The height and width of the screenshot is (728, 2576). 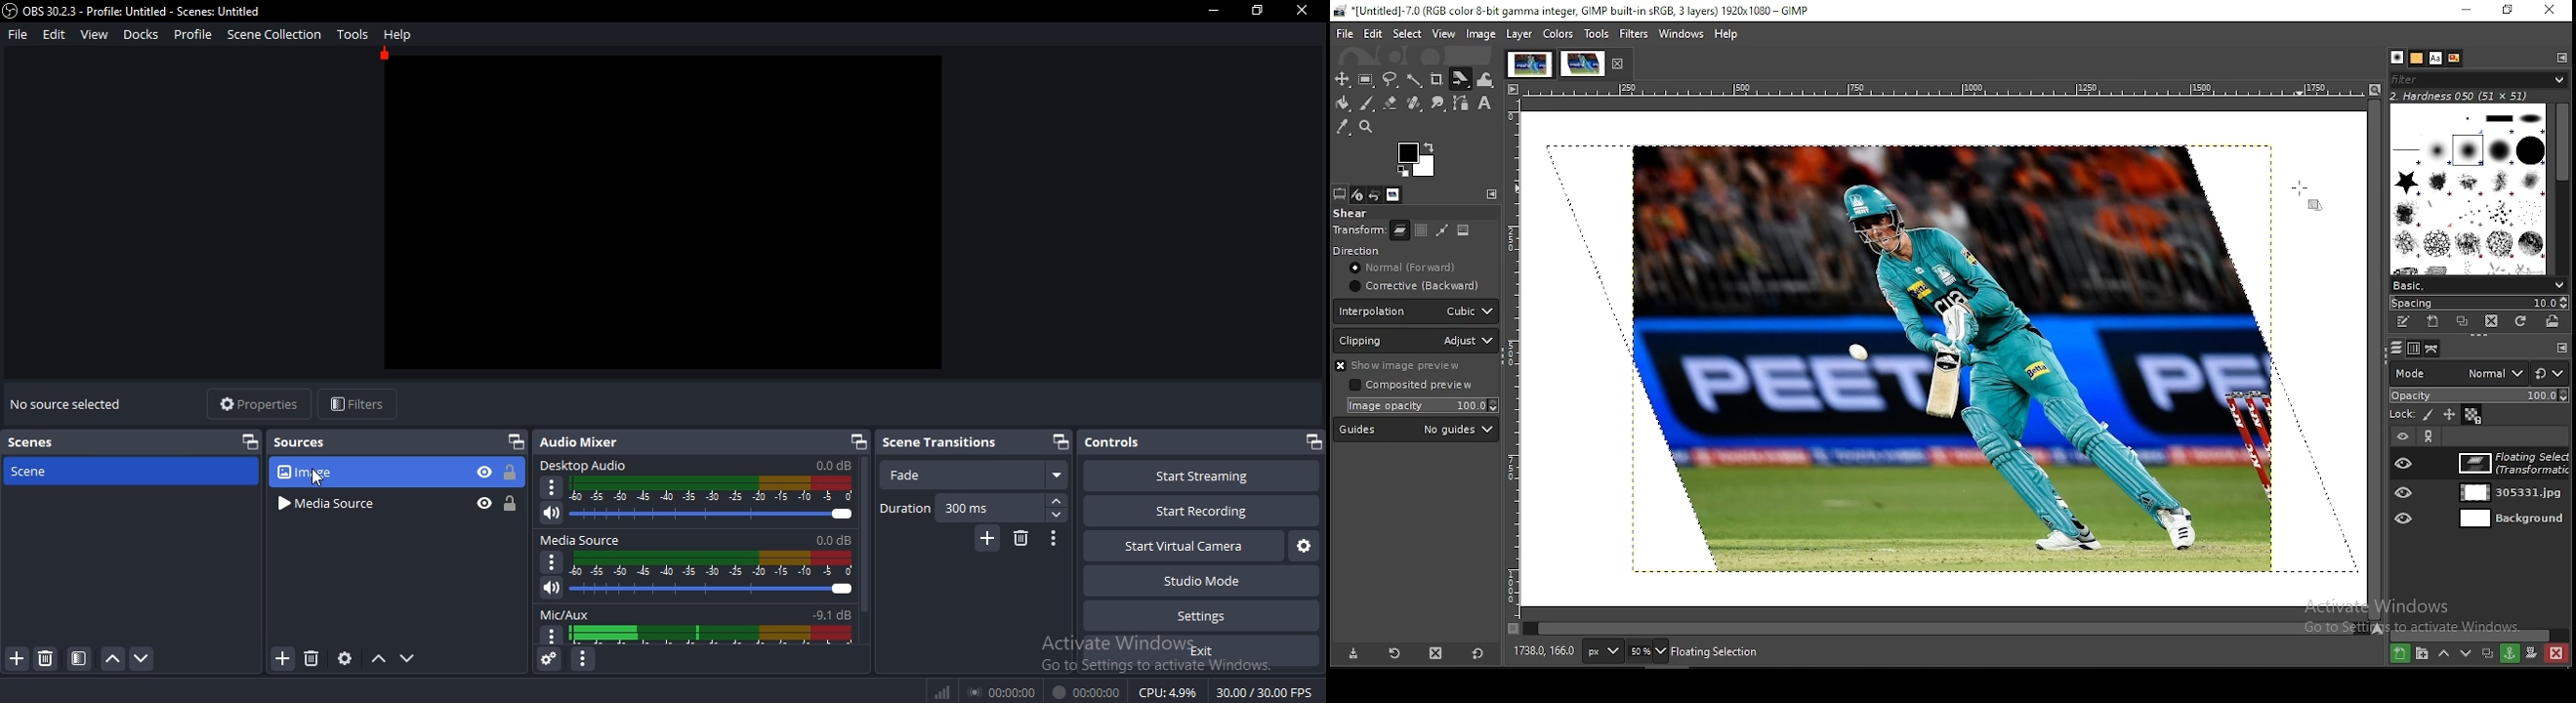 I want to click on normal [forward], so click(x=1417, y=268).